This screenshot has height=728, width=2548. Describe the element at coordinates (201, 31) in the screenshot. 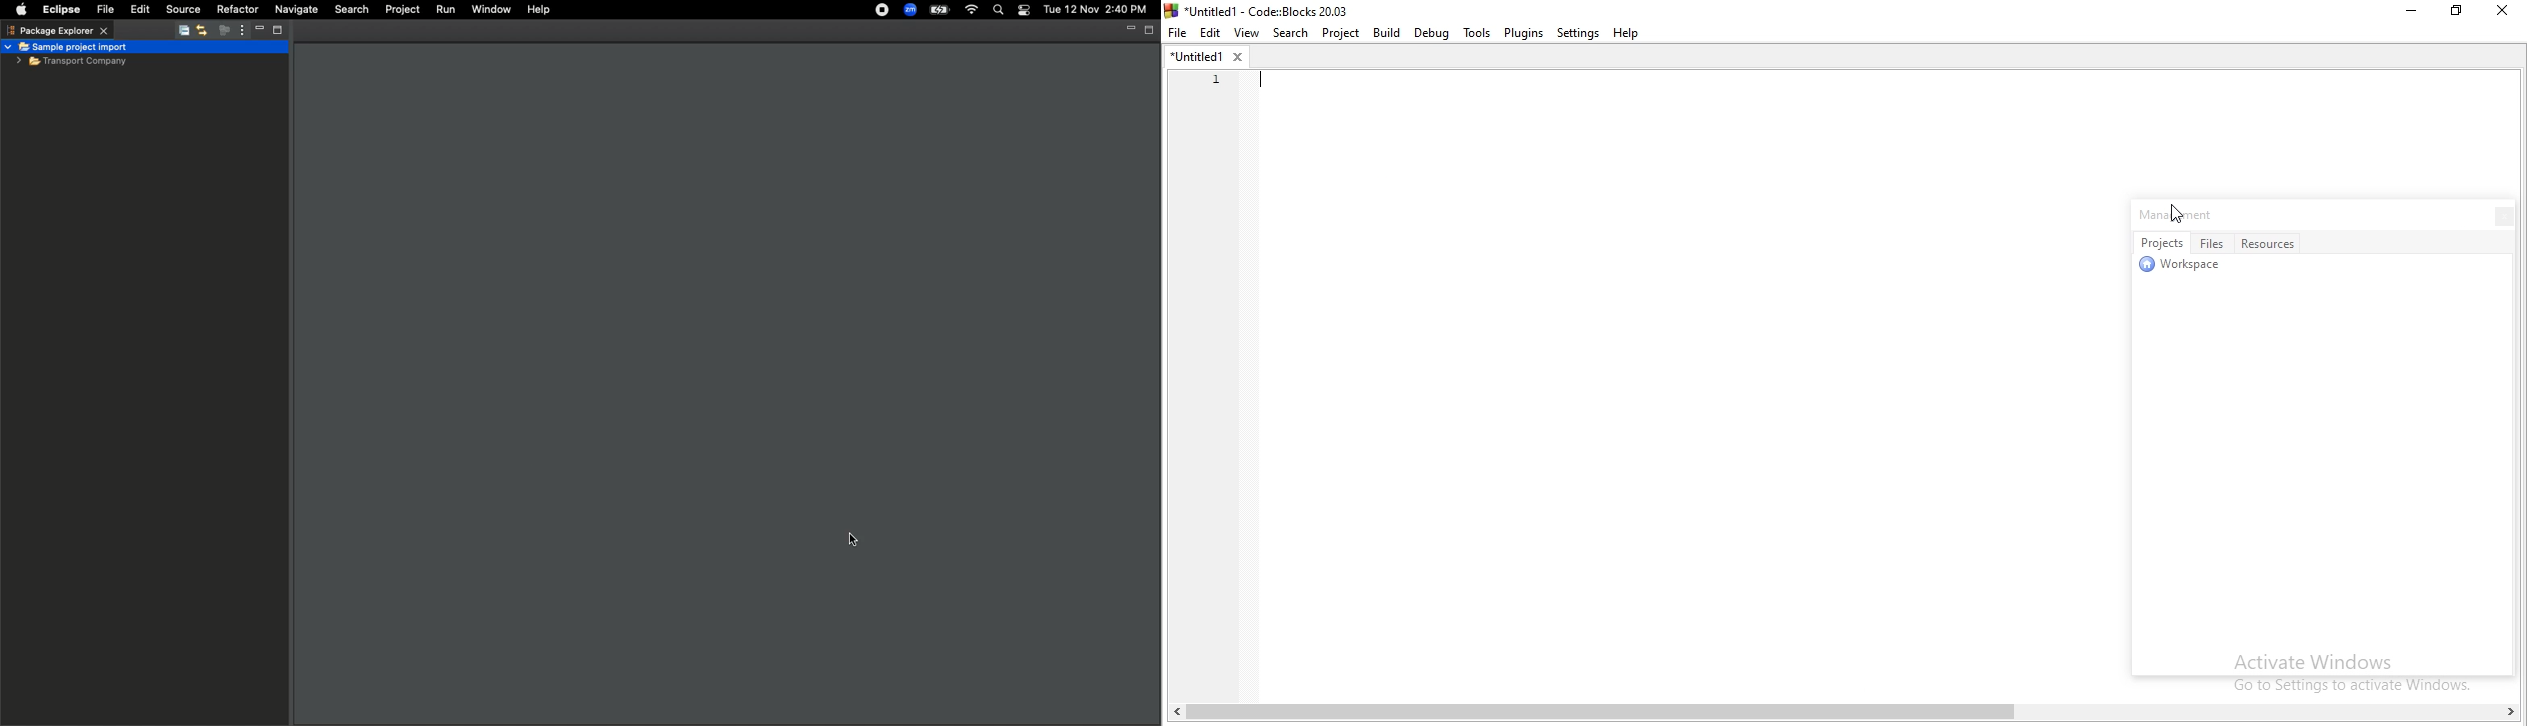

I see `Link with editor` at that location.